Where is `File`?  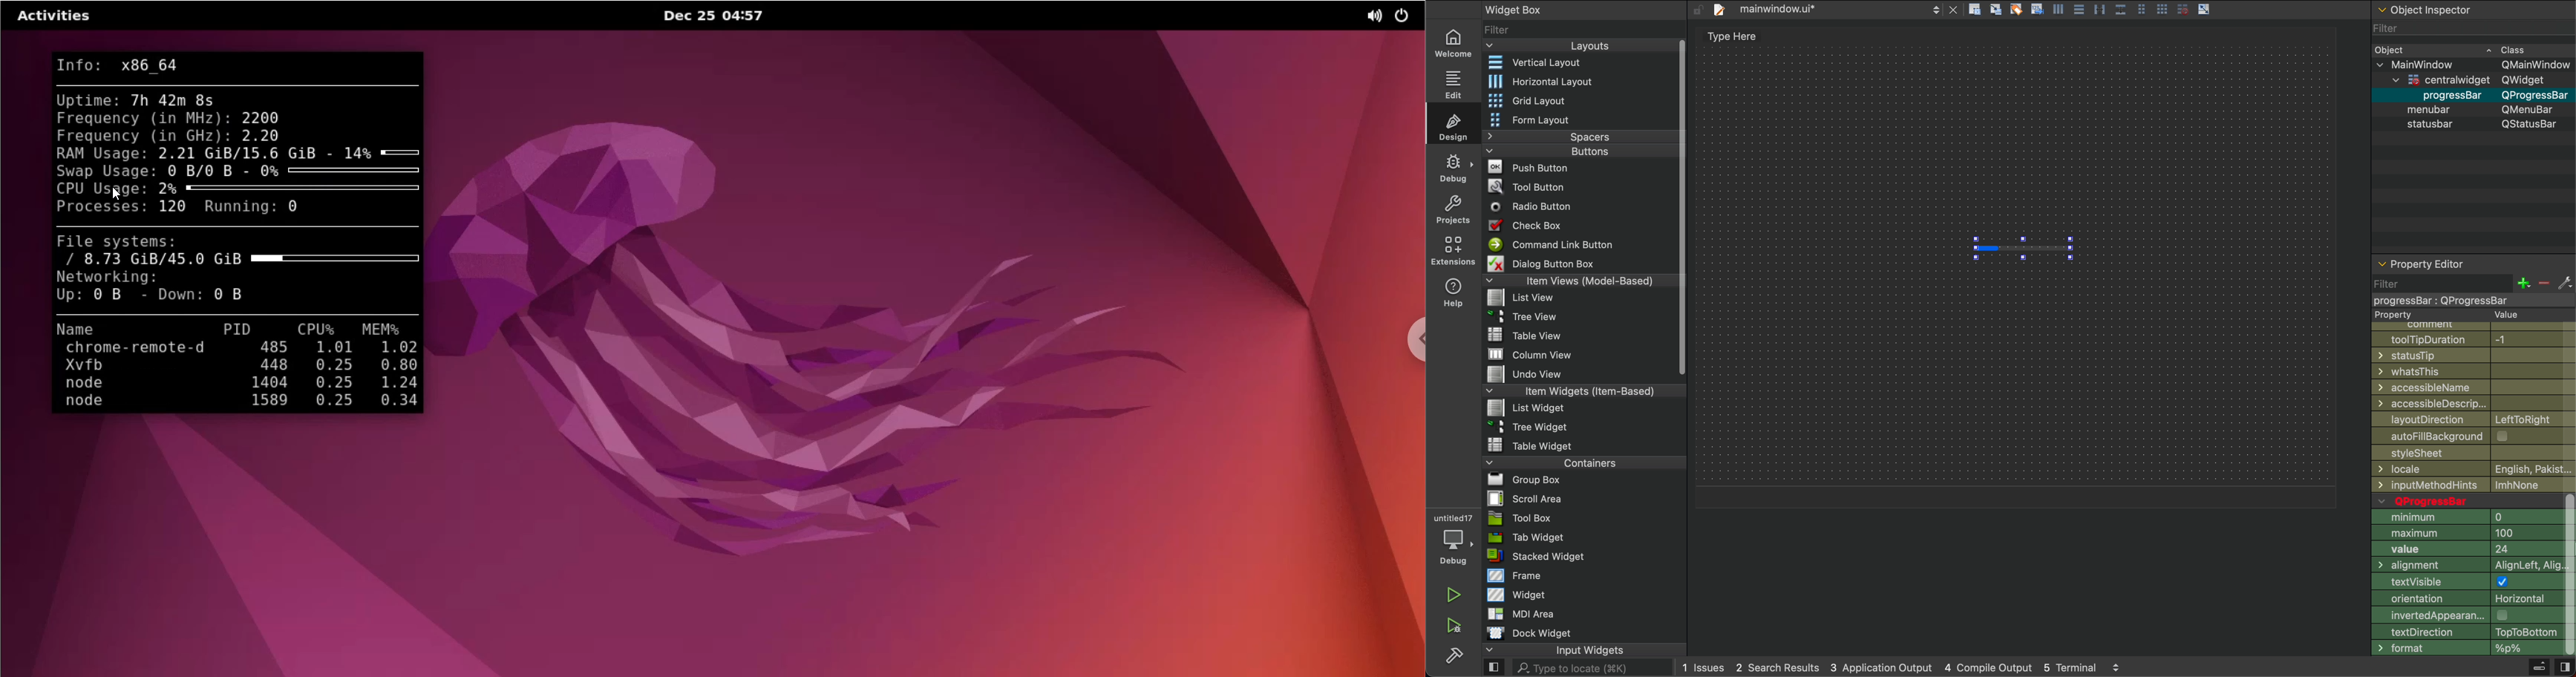 File is located at coordinates (1524, 298).